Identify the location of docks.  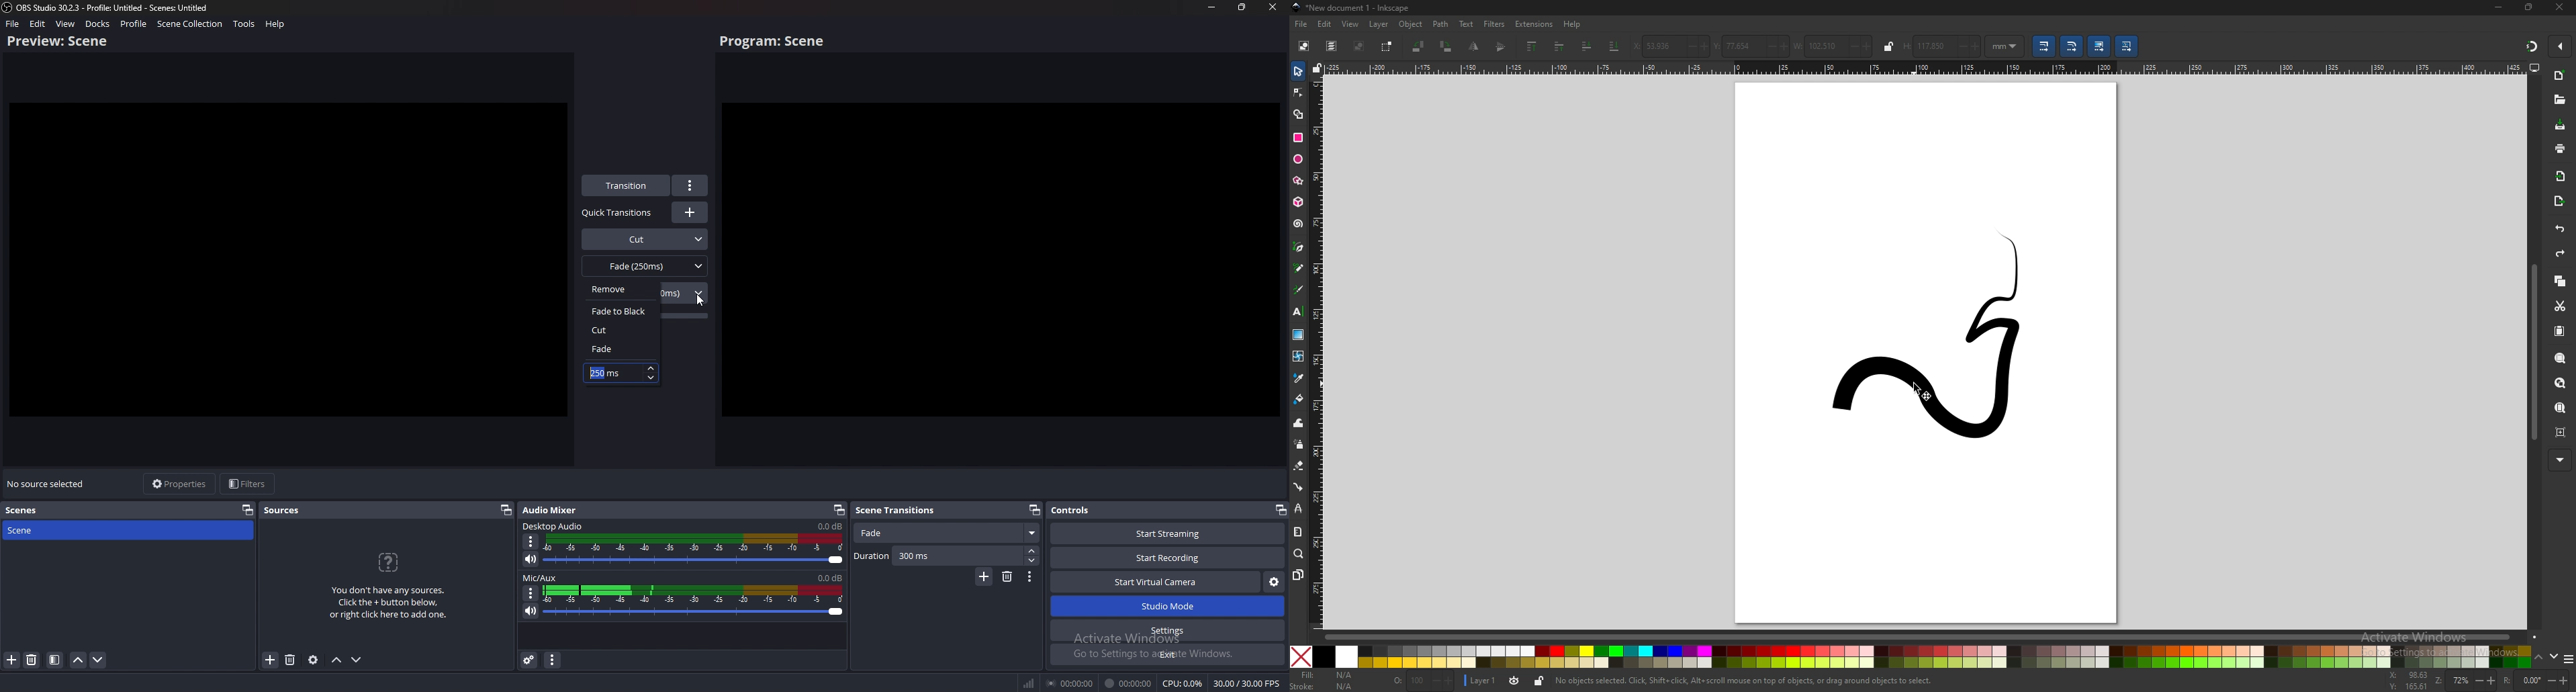
(97, 24).